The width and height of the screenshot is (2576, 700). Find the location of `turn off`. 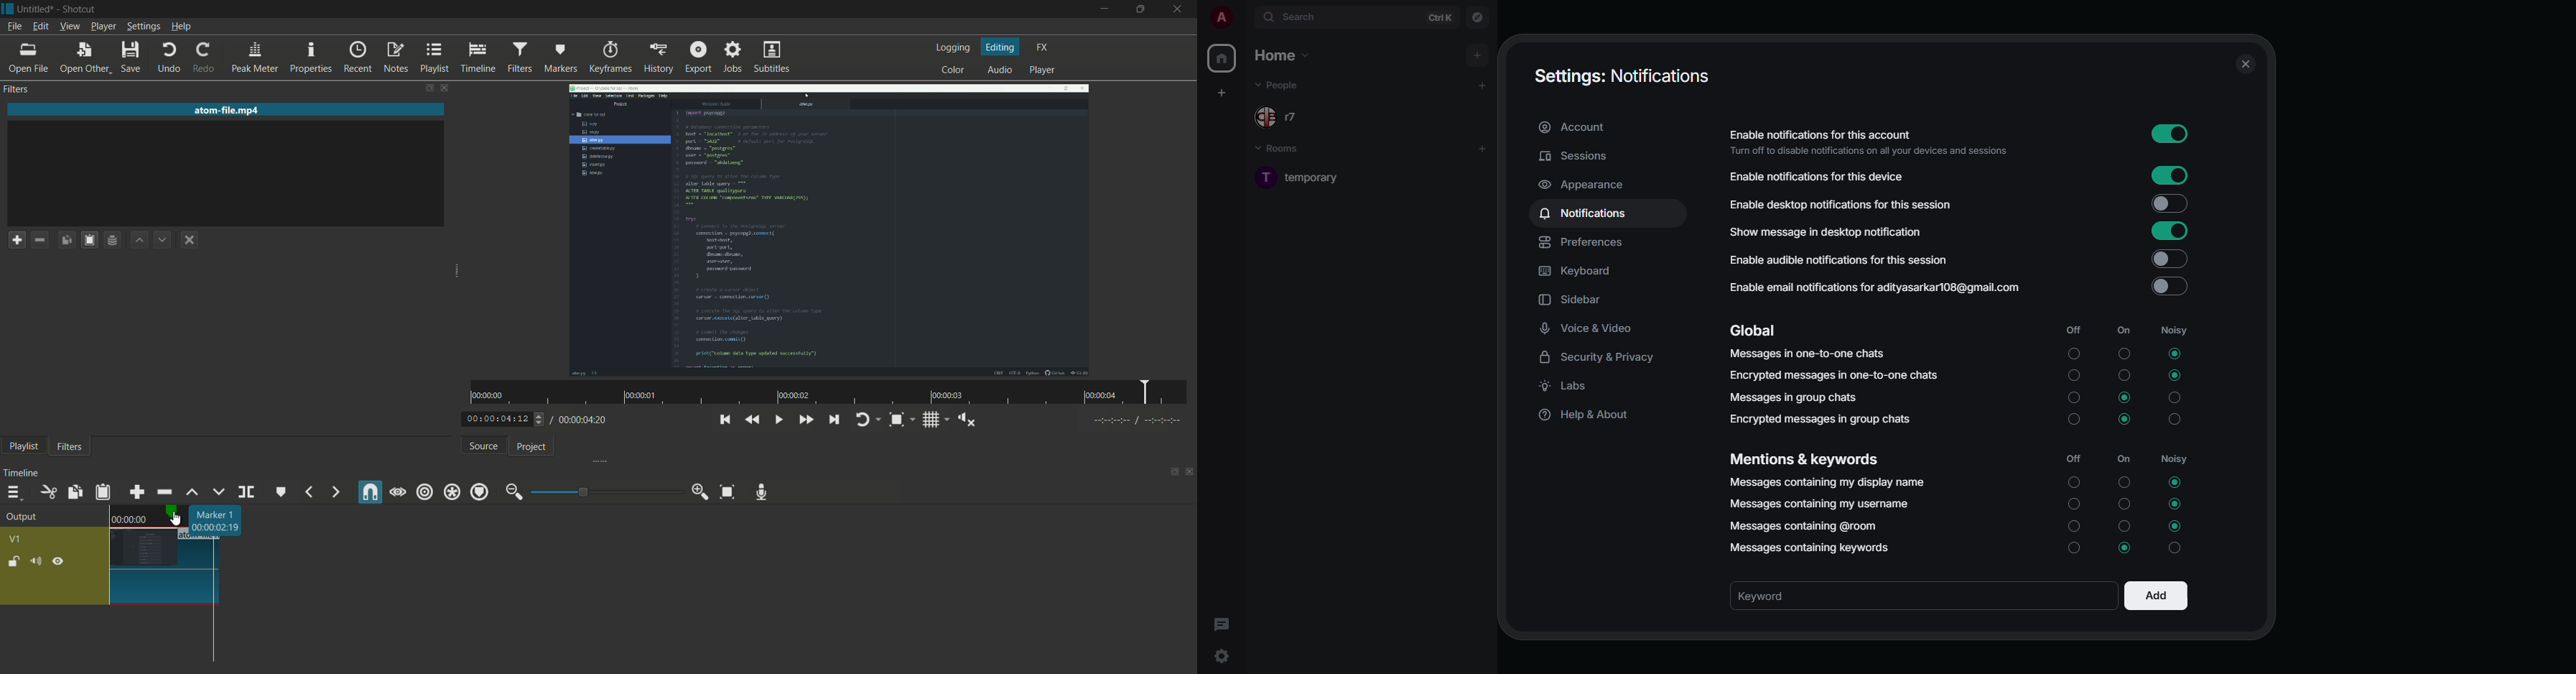

turn off is located at coordinates (2126, 525).